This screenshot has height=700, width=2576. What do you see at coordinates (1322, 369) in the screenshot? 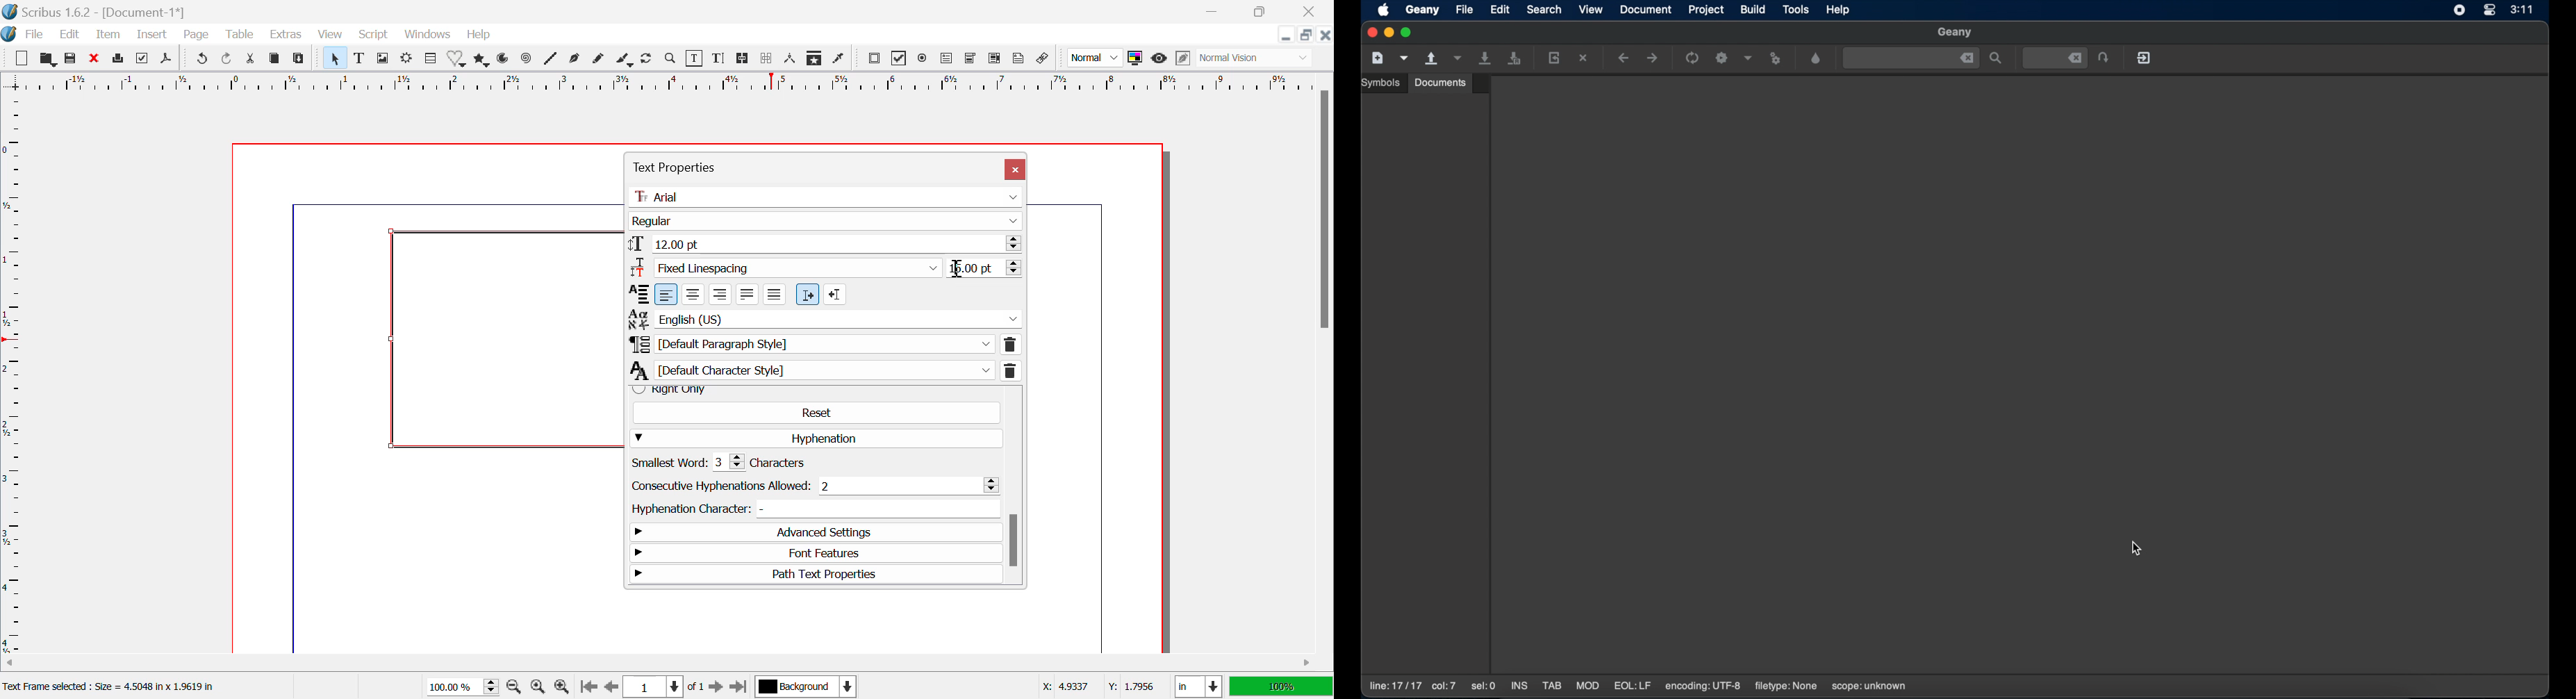
I see `Vertical Scroll Bar` at bounding box center [1322, 369].